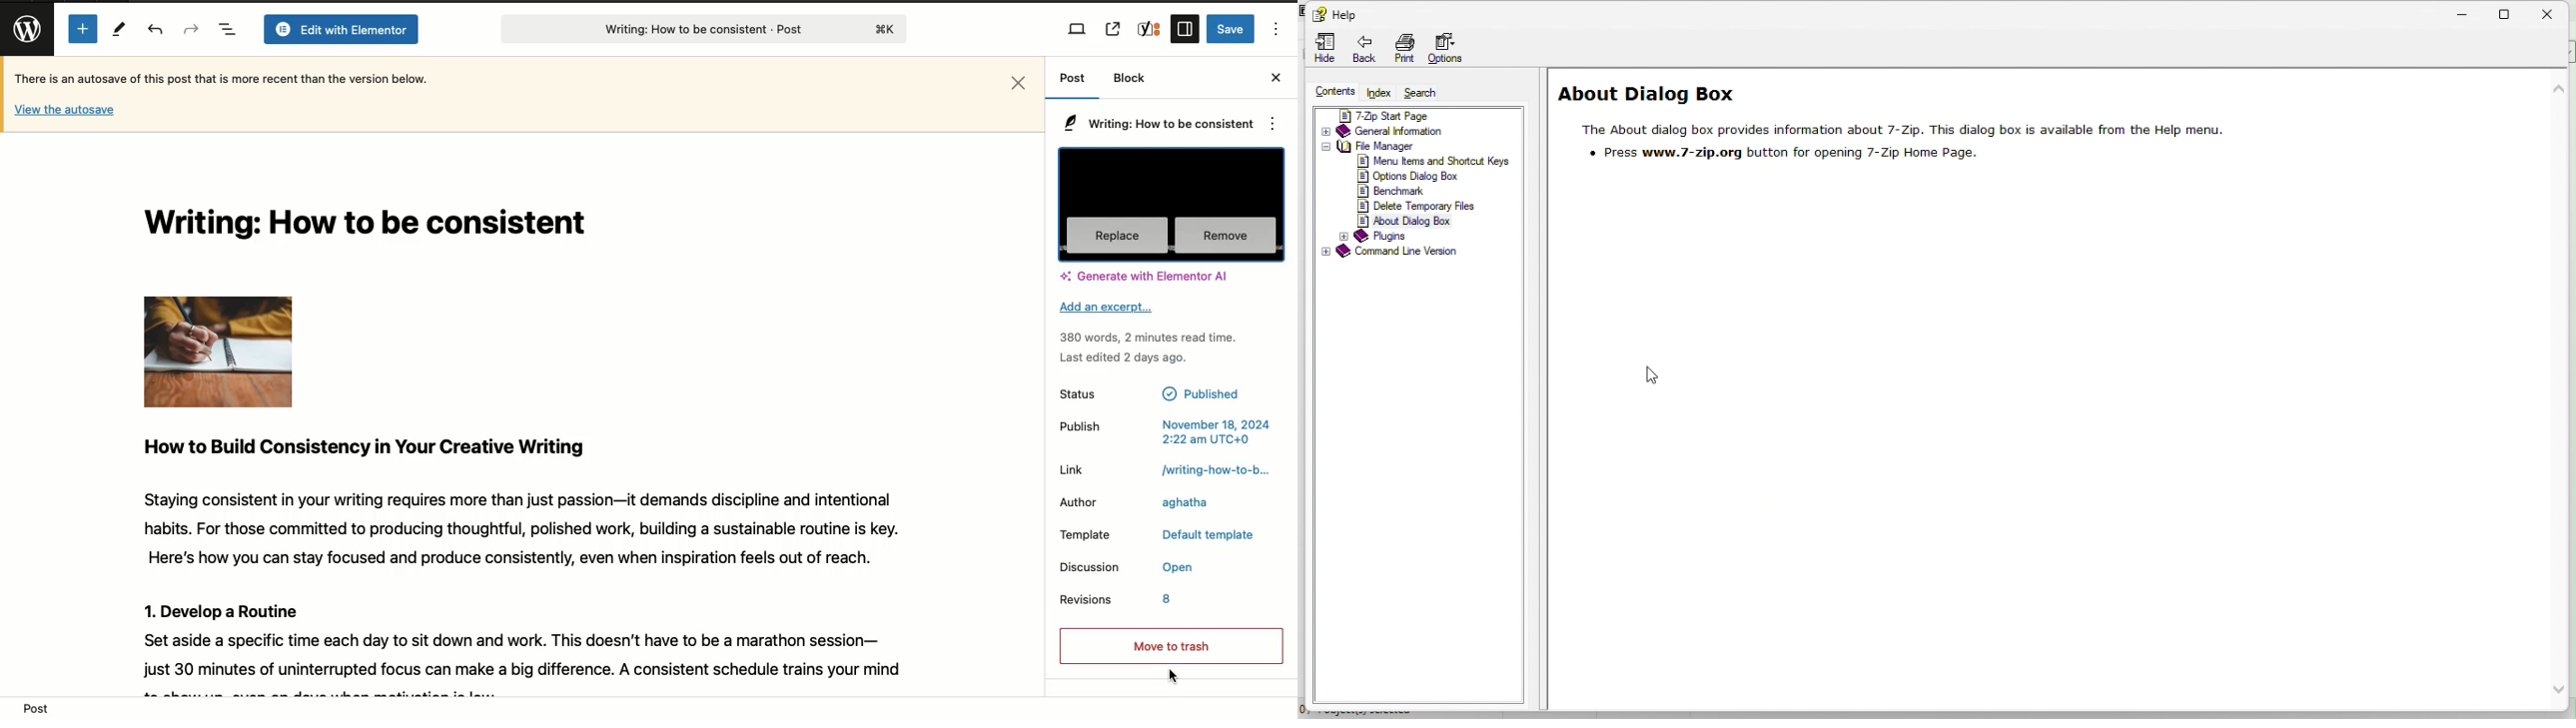 The width and height of the screenshot is (2576, 728). Describe the element at coordinates (1165, 434) in the screenshot. I see `Publish November 18, 2024
2:22 am UTC+0` at that location.